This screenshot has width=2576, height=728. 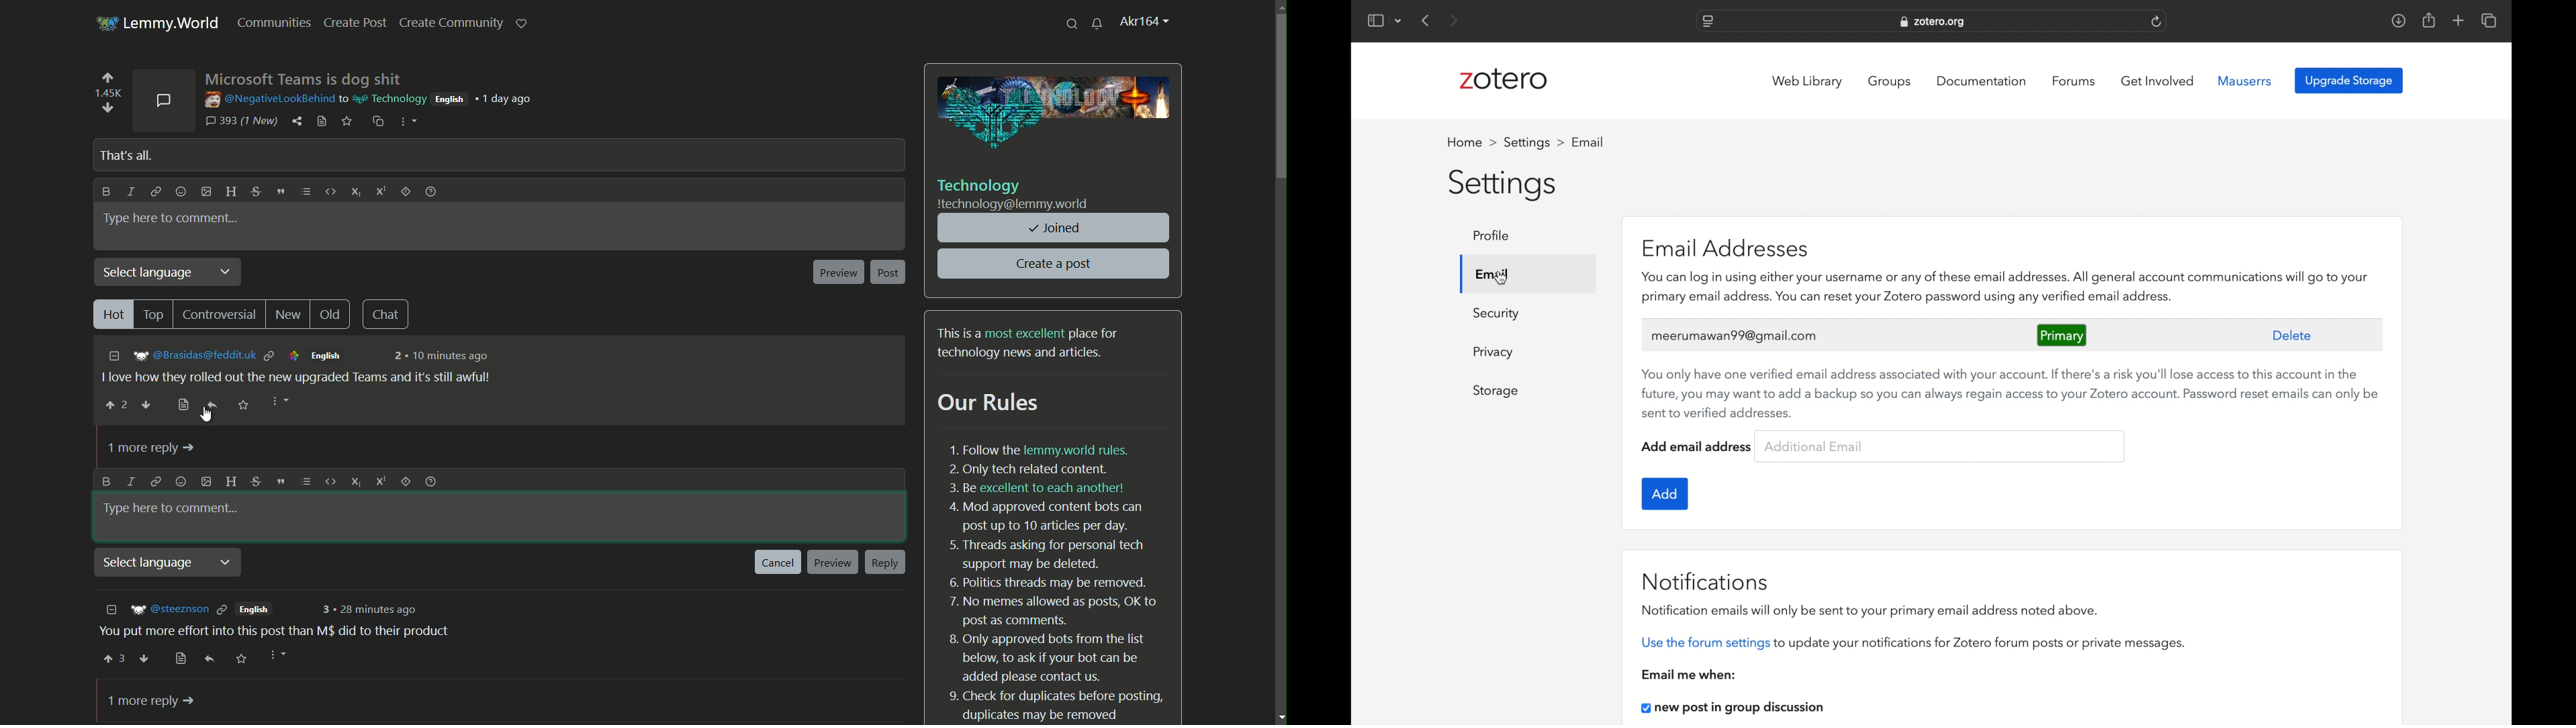 What do you see at coordinates (280, 191) in the screenshot?
I see `quote` at bounding box center [280, 191].